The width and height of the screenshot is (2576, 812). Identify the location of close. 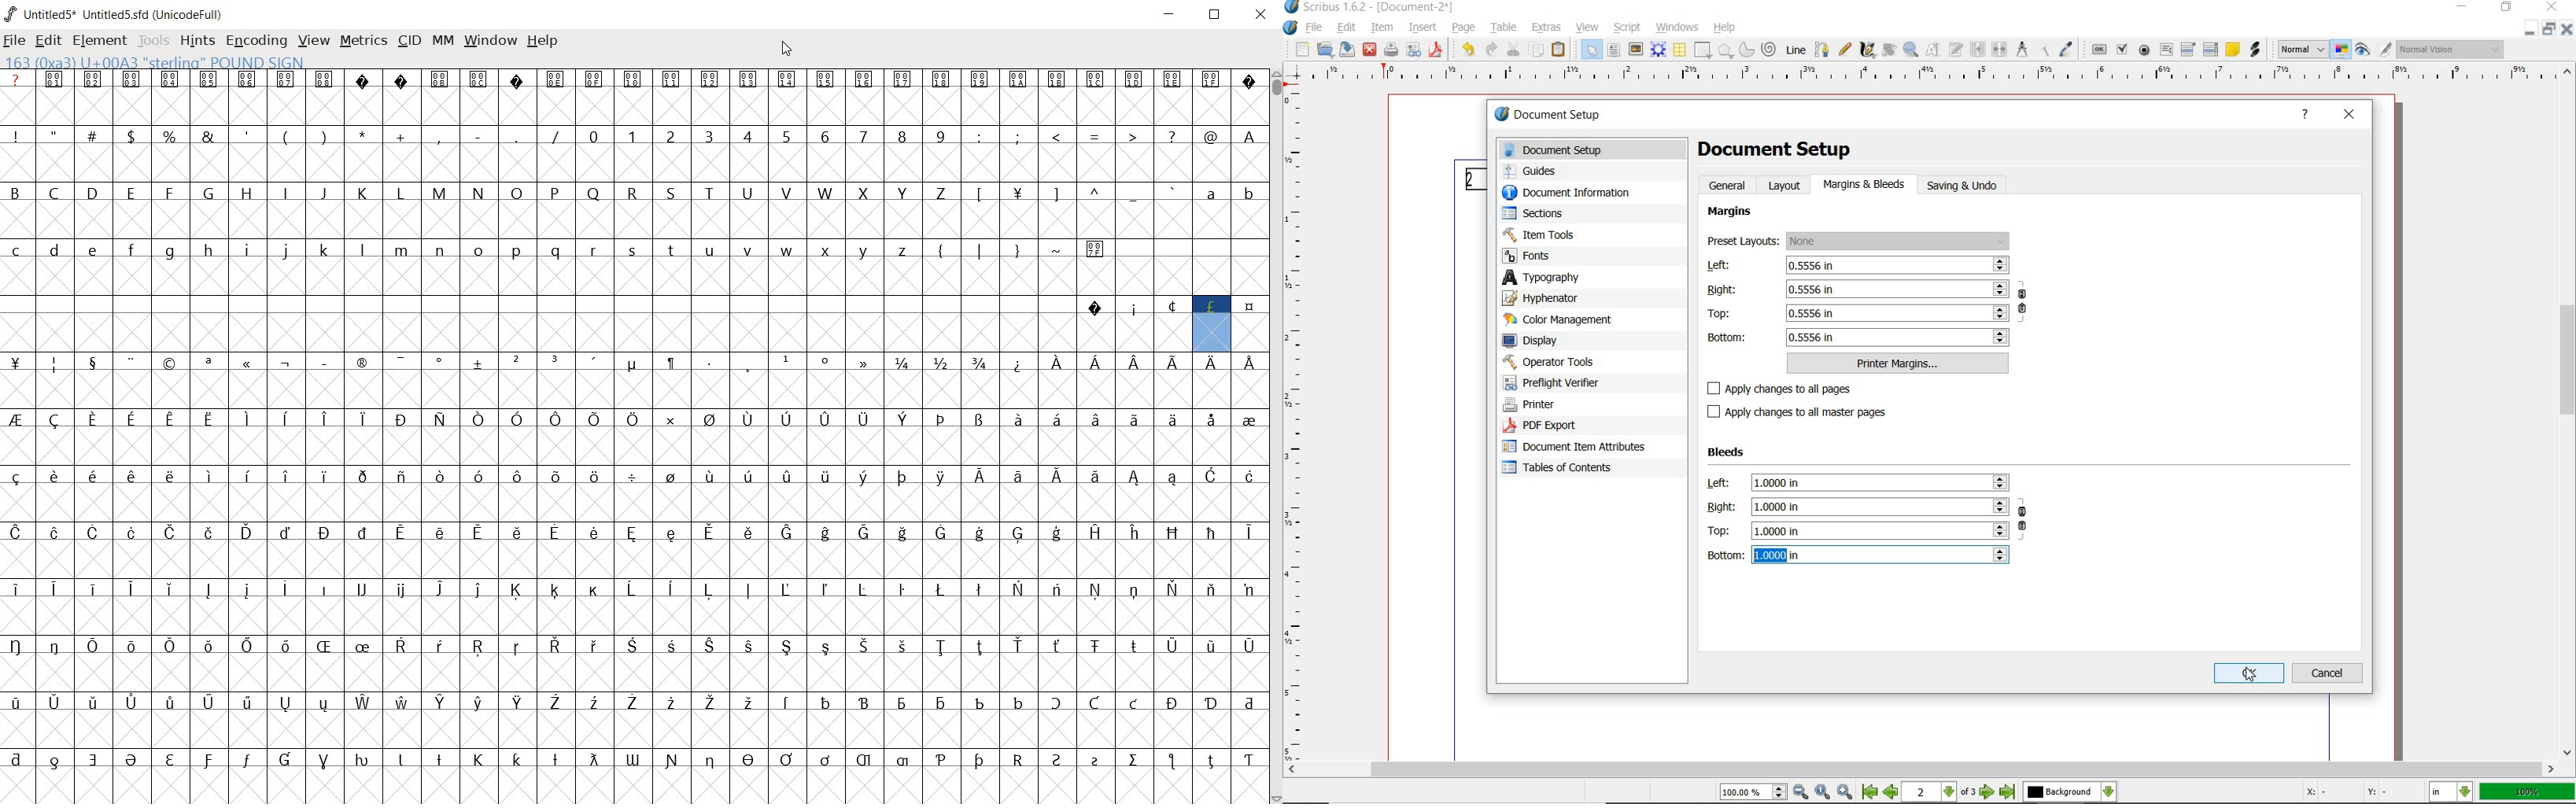
(2552, 8).